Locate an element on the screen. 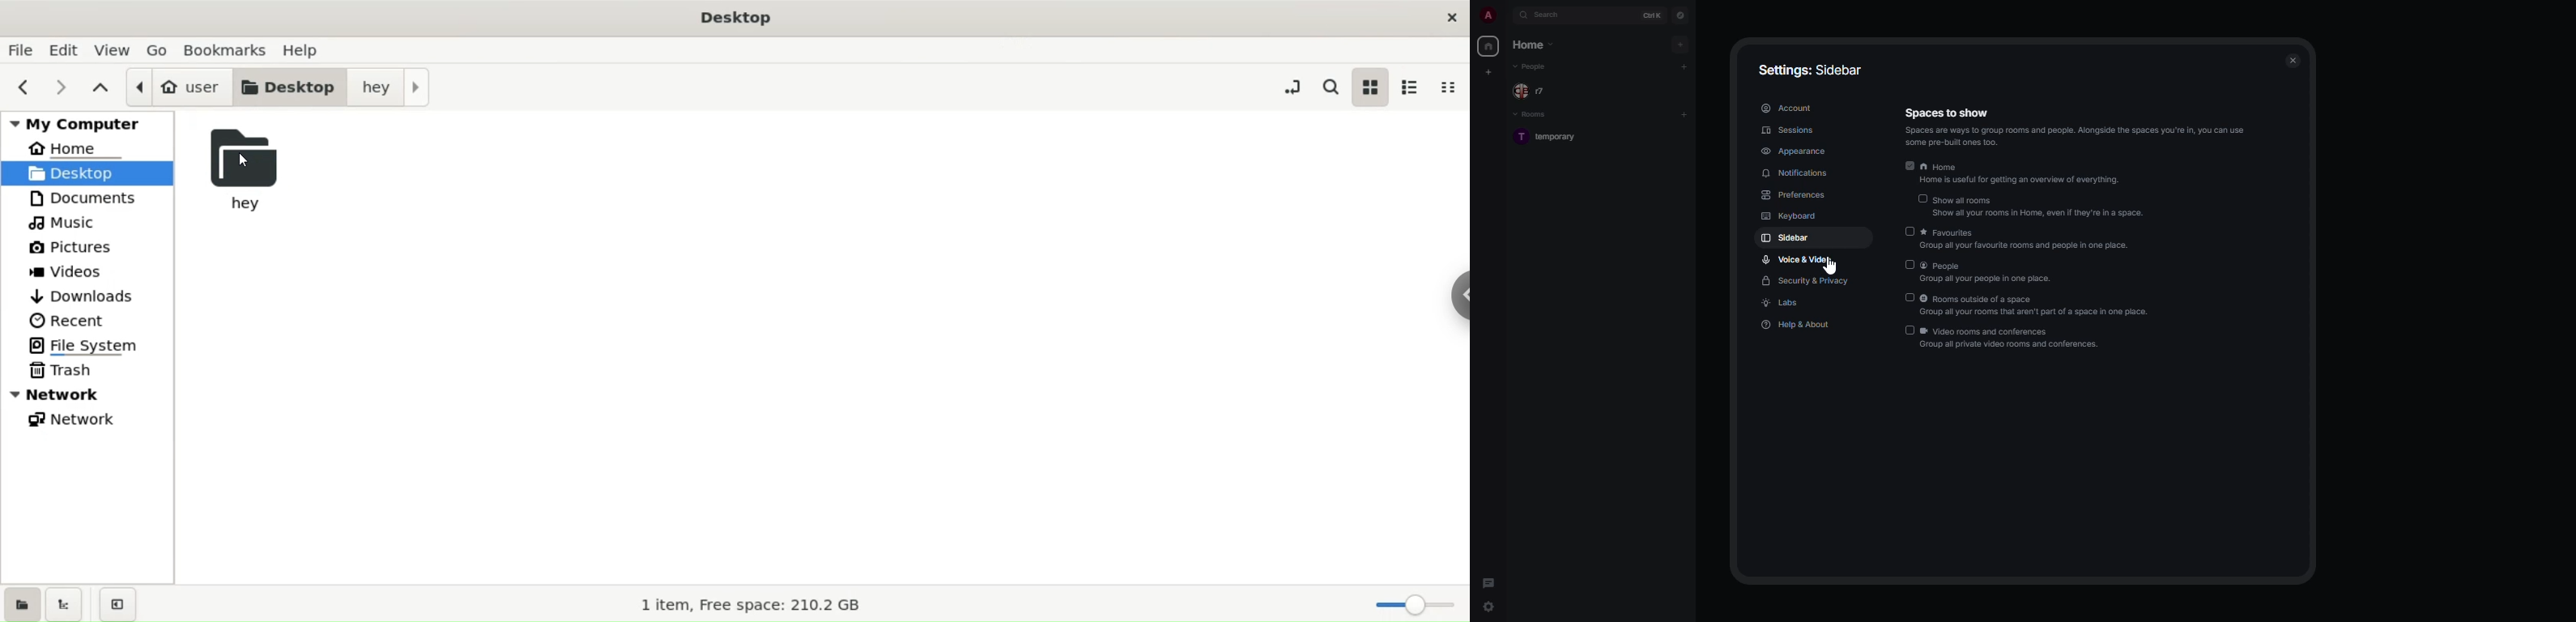 This screenshot has width=2576, height=644. boomarks is located at coordinates (231, 50).